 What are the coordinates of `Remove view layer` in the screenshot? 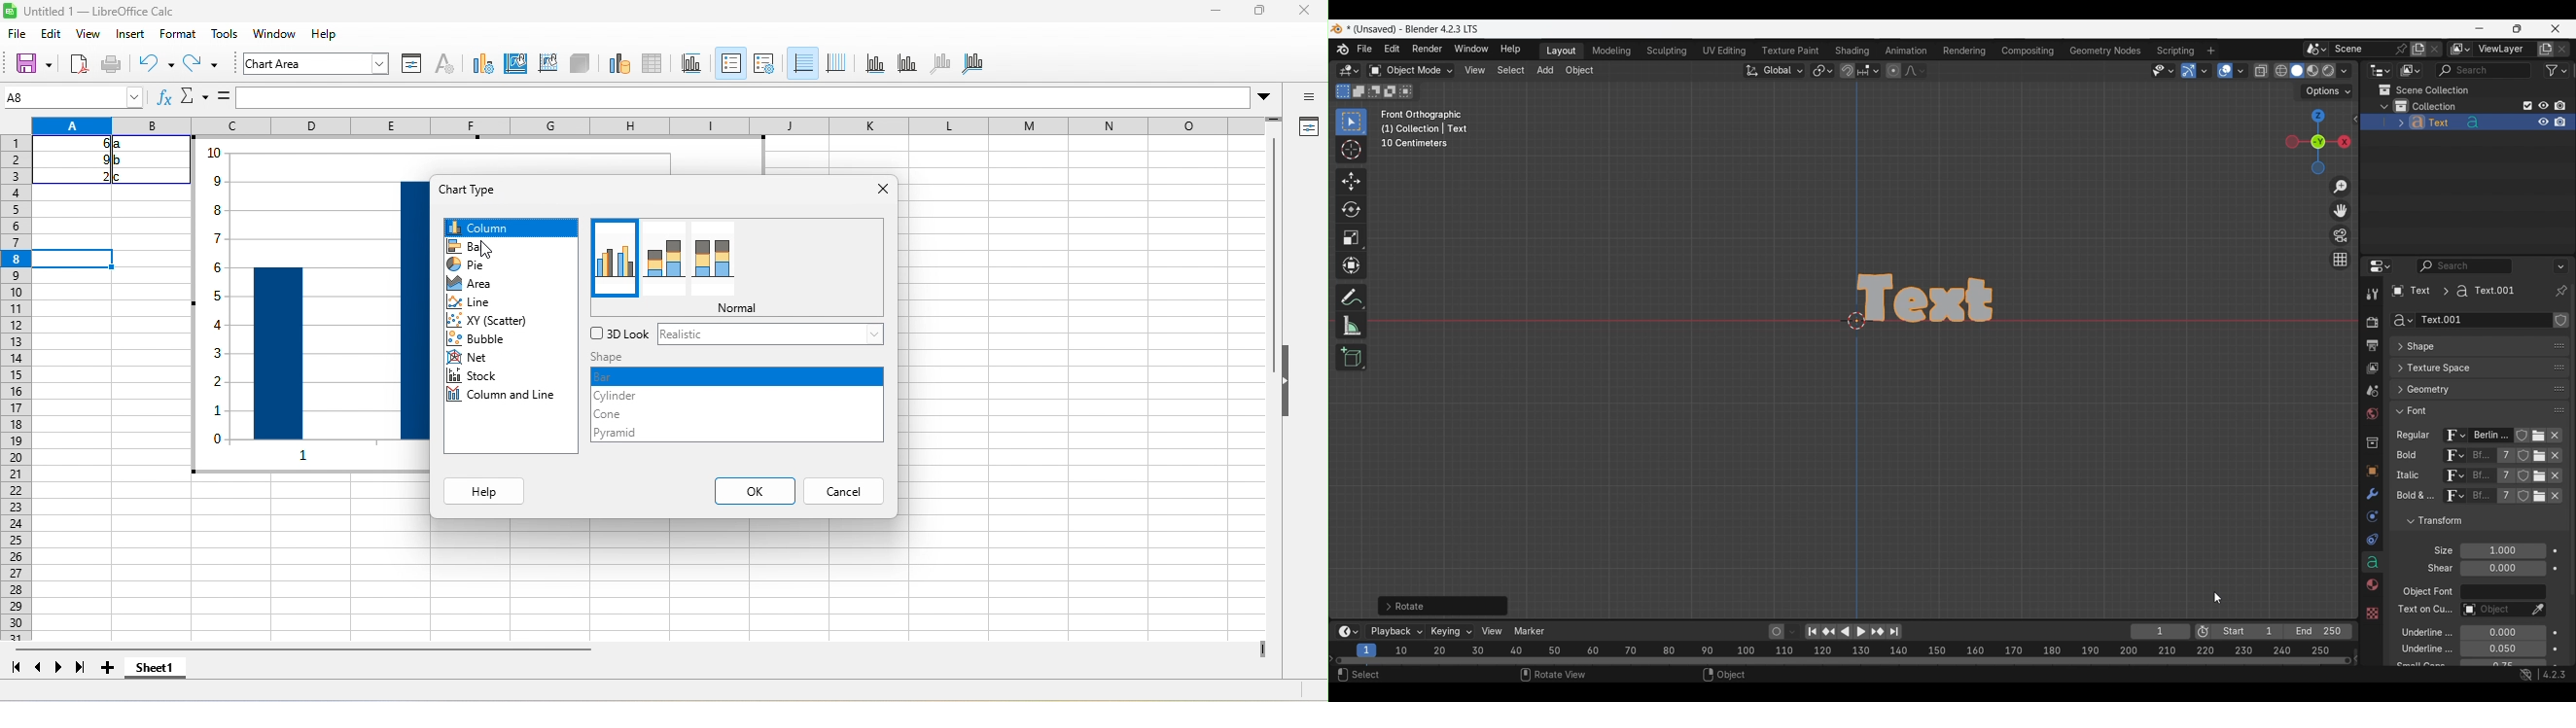 It's located at (2563, 49).